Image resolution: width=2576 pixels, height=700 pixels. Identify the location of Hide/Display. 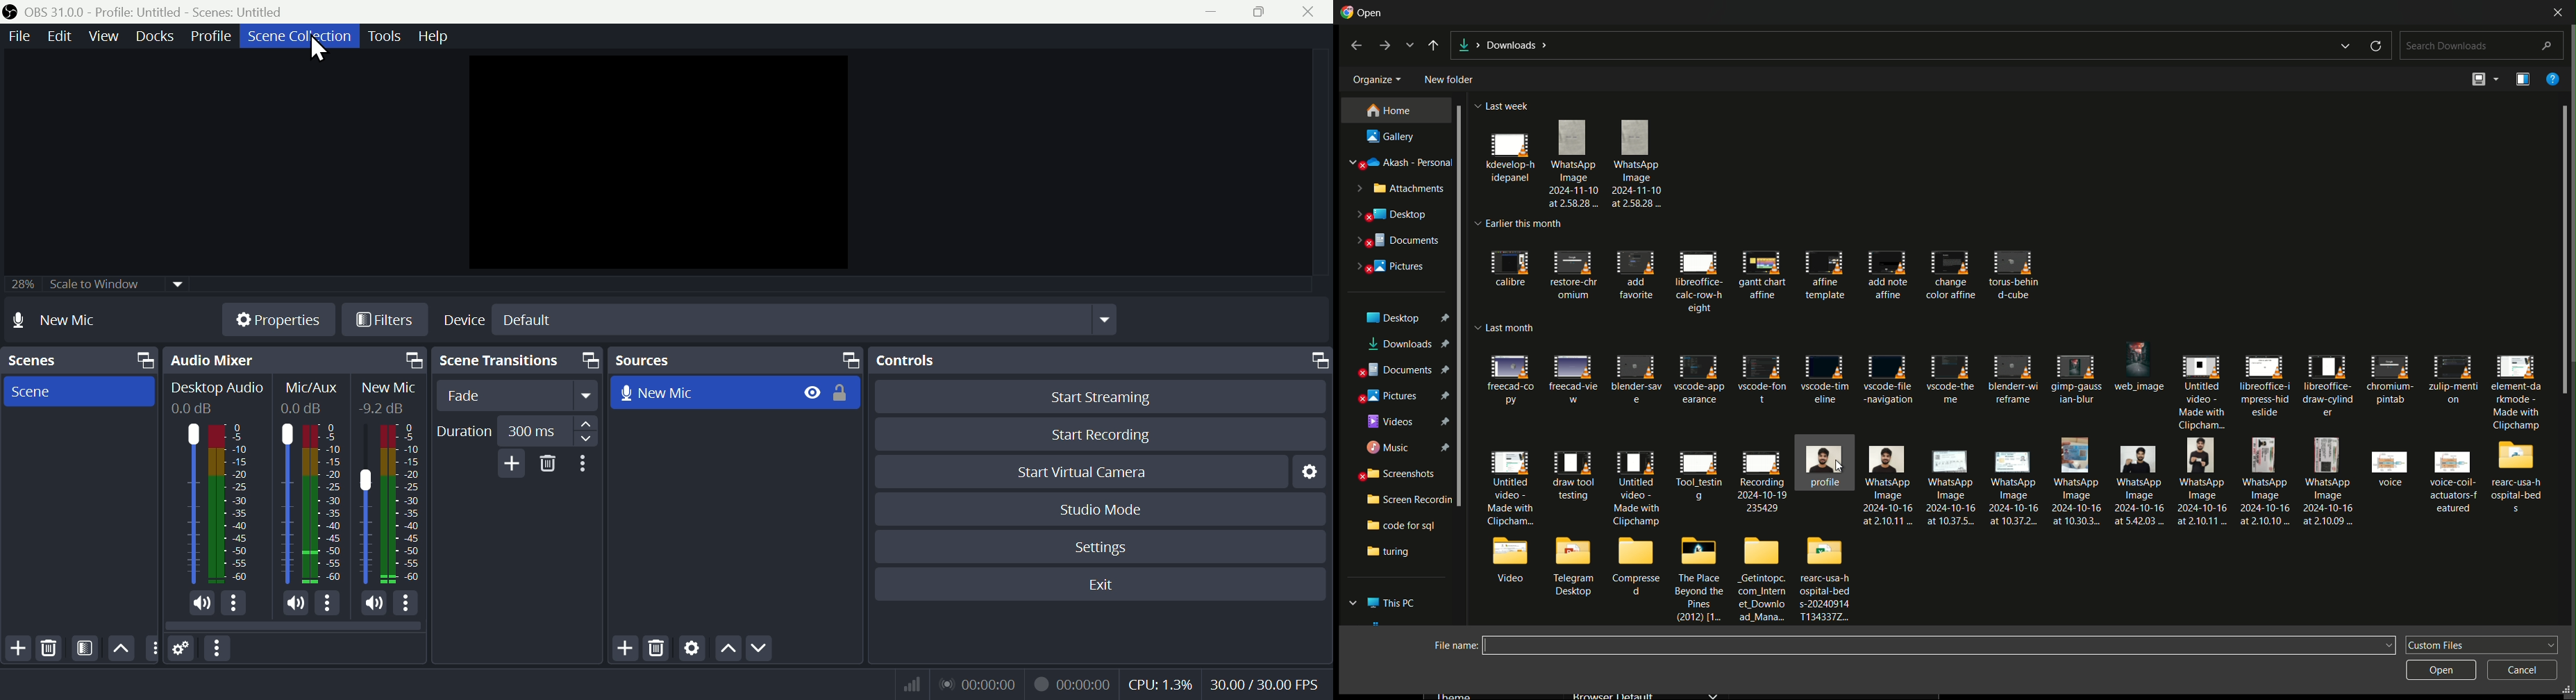
(812, 392).